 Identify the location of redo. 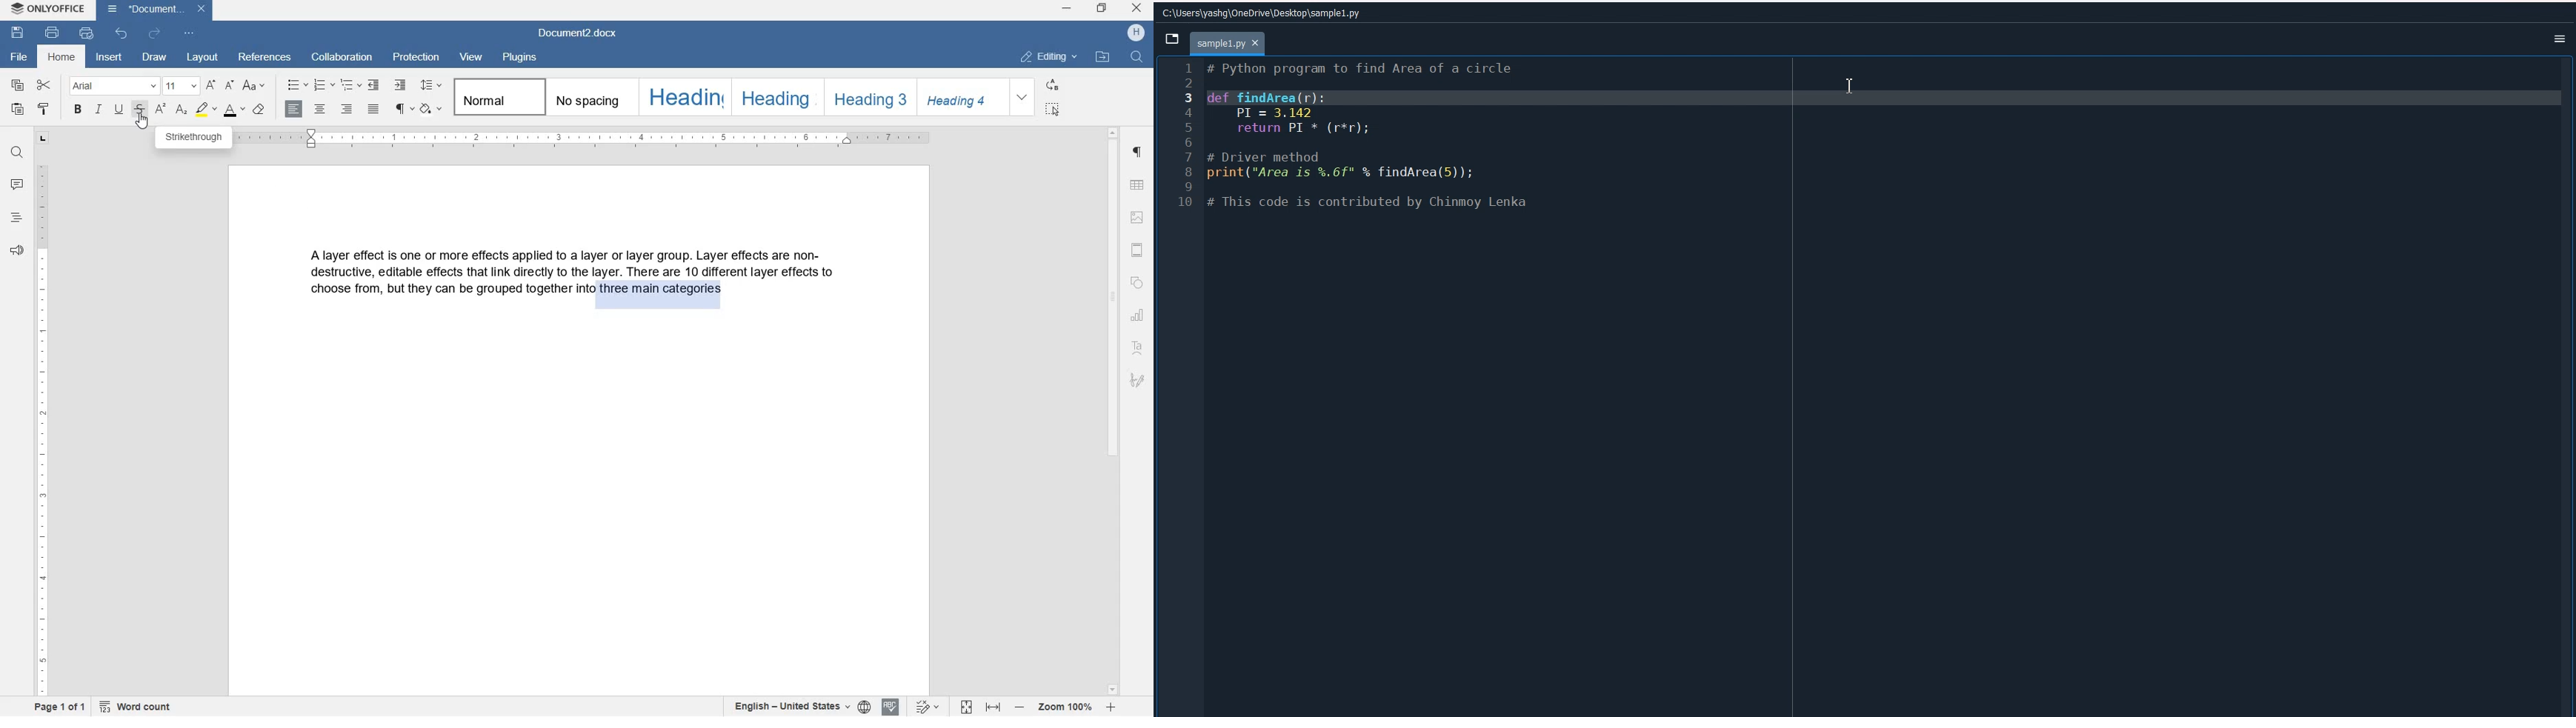
(154, 34).